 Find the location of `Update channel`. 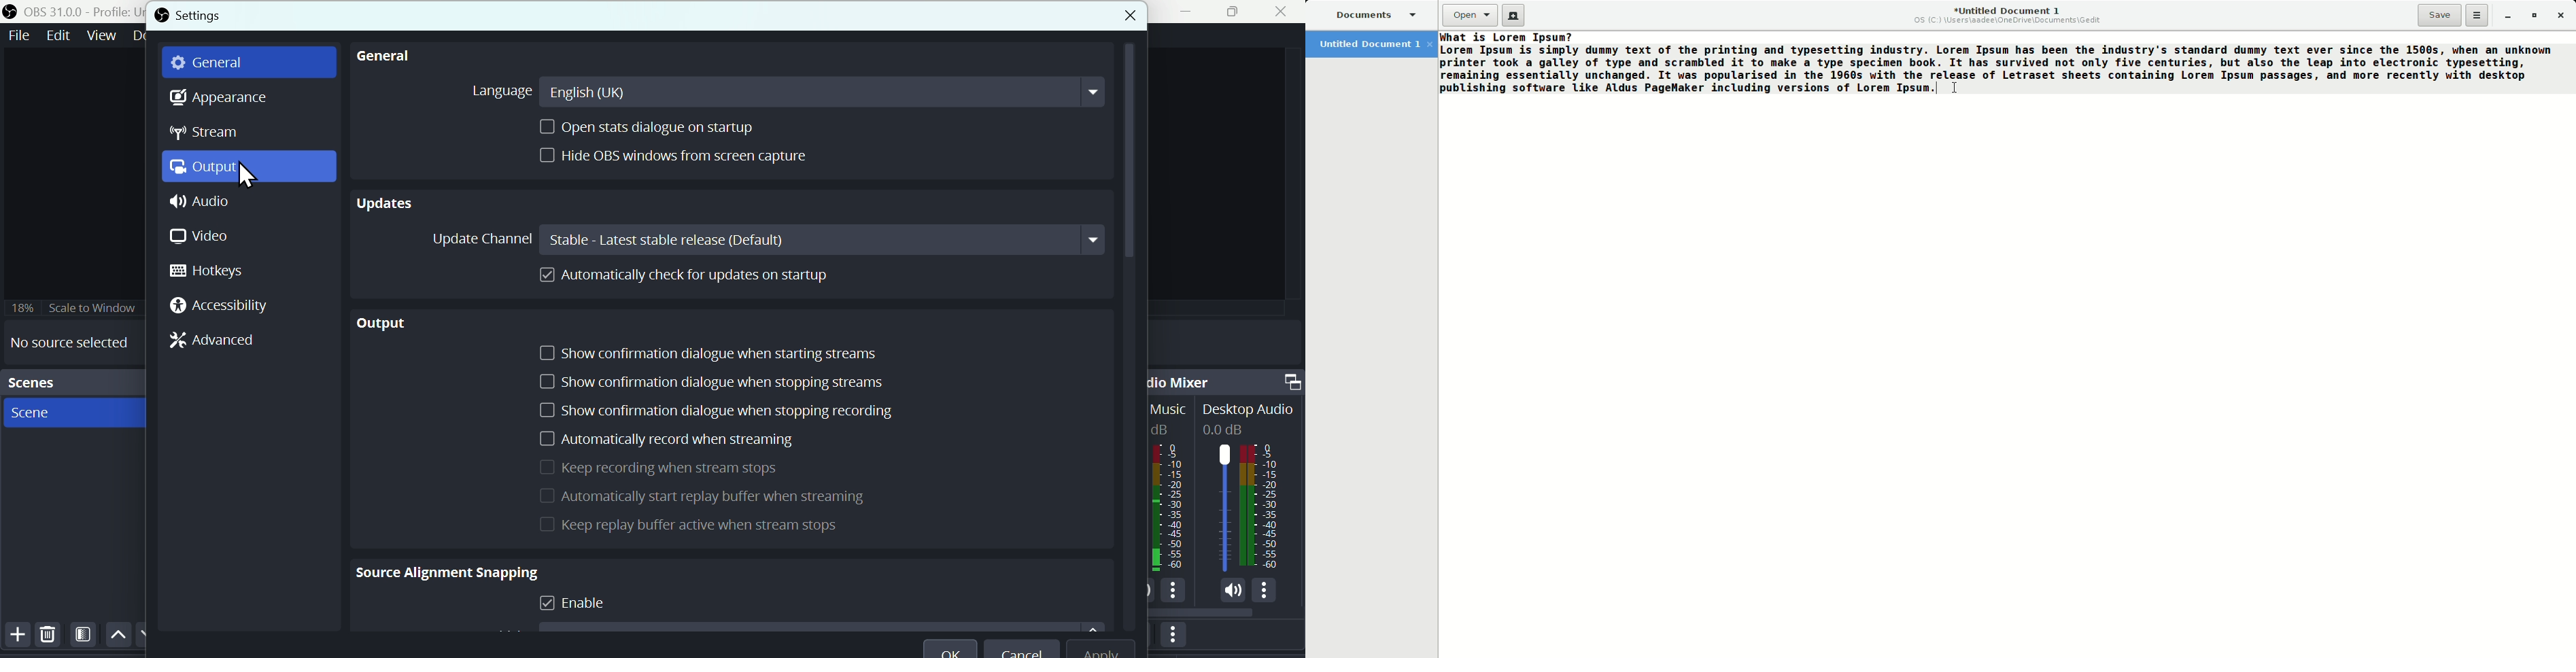

Update channel is located at coordinates (771, 239).